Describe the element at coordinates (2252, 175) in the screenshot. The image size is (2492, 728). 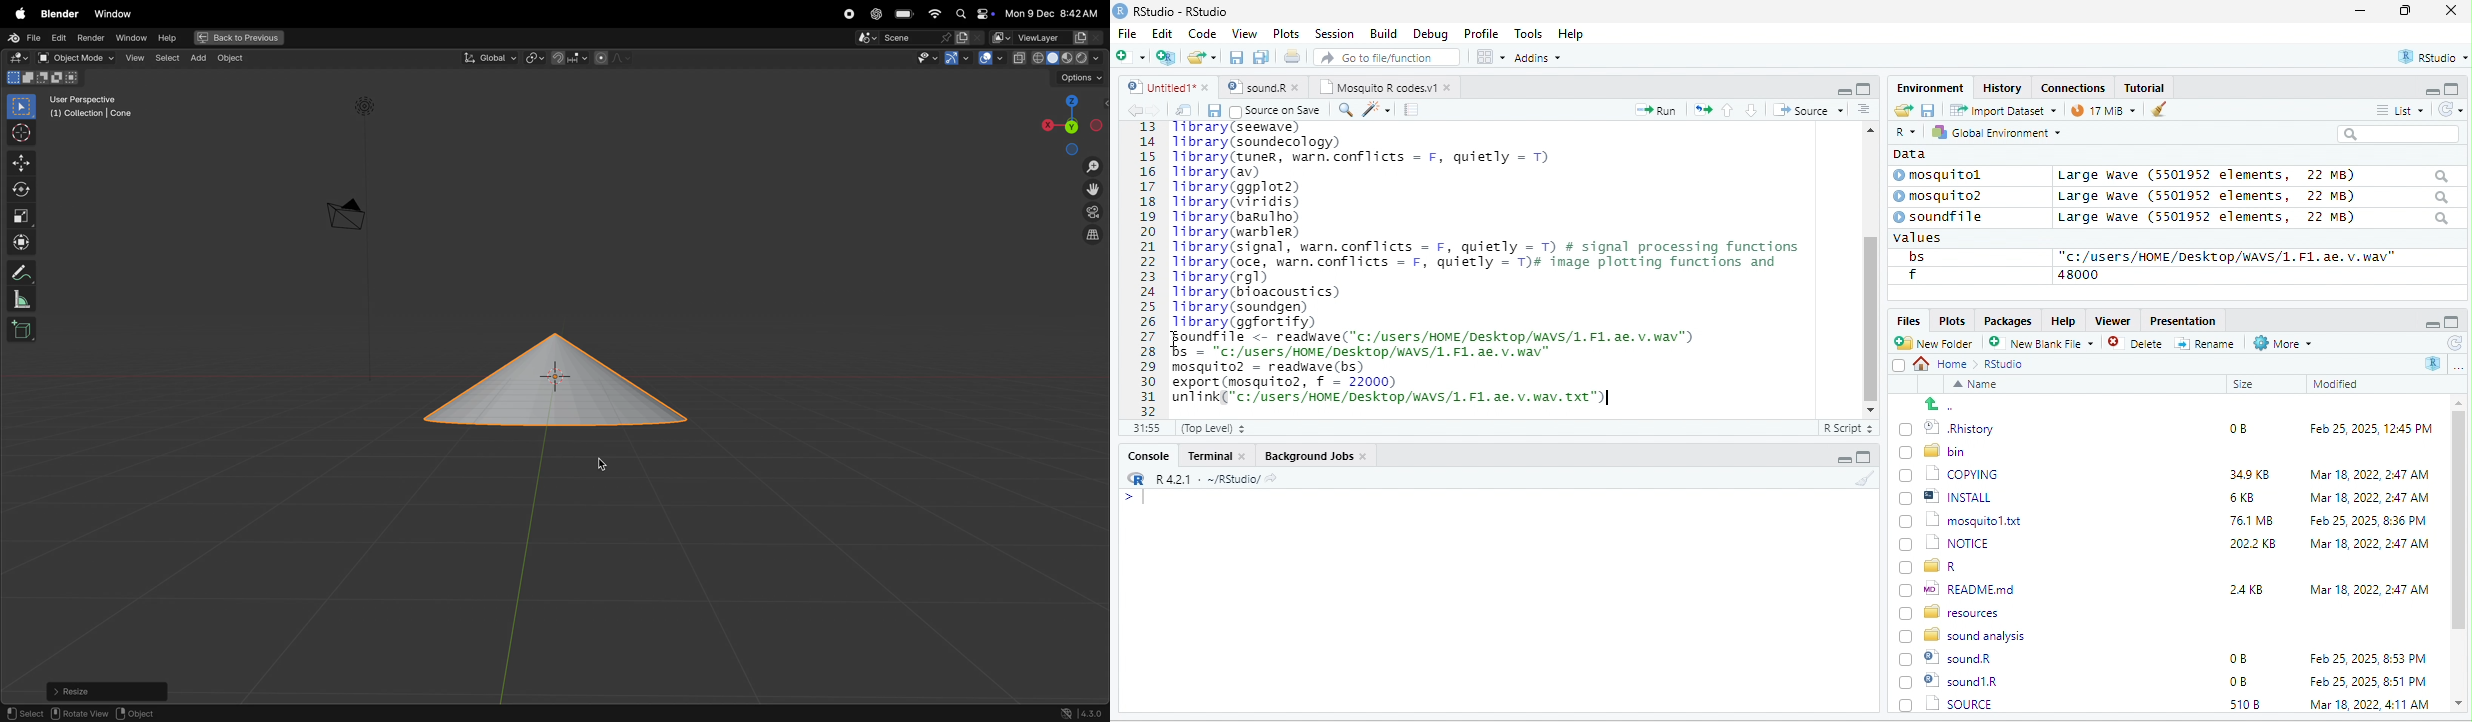
I see `Large wave (5501952 elements, 22 MB)` at that location.